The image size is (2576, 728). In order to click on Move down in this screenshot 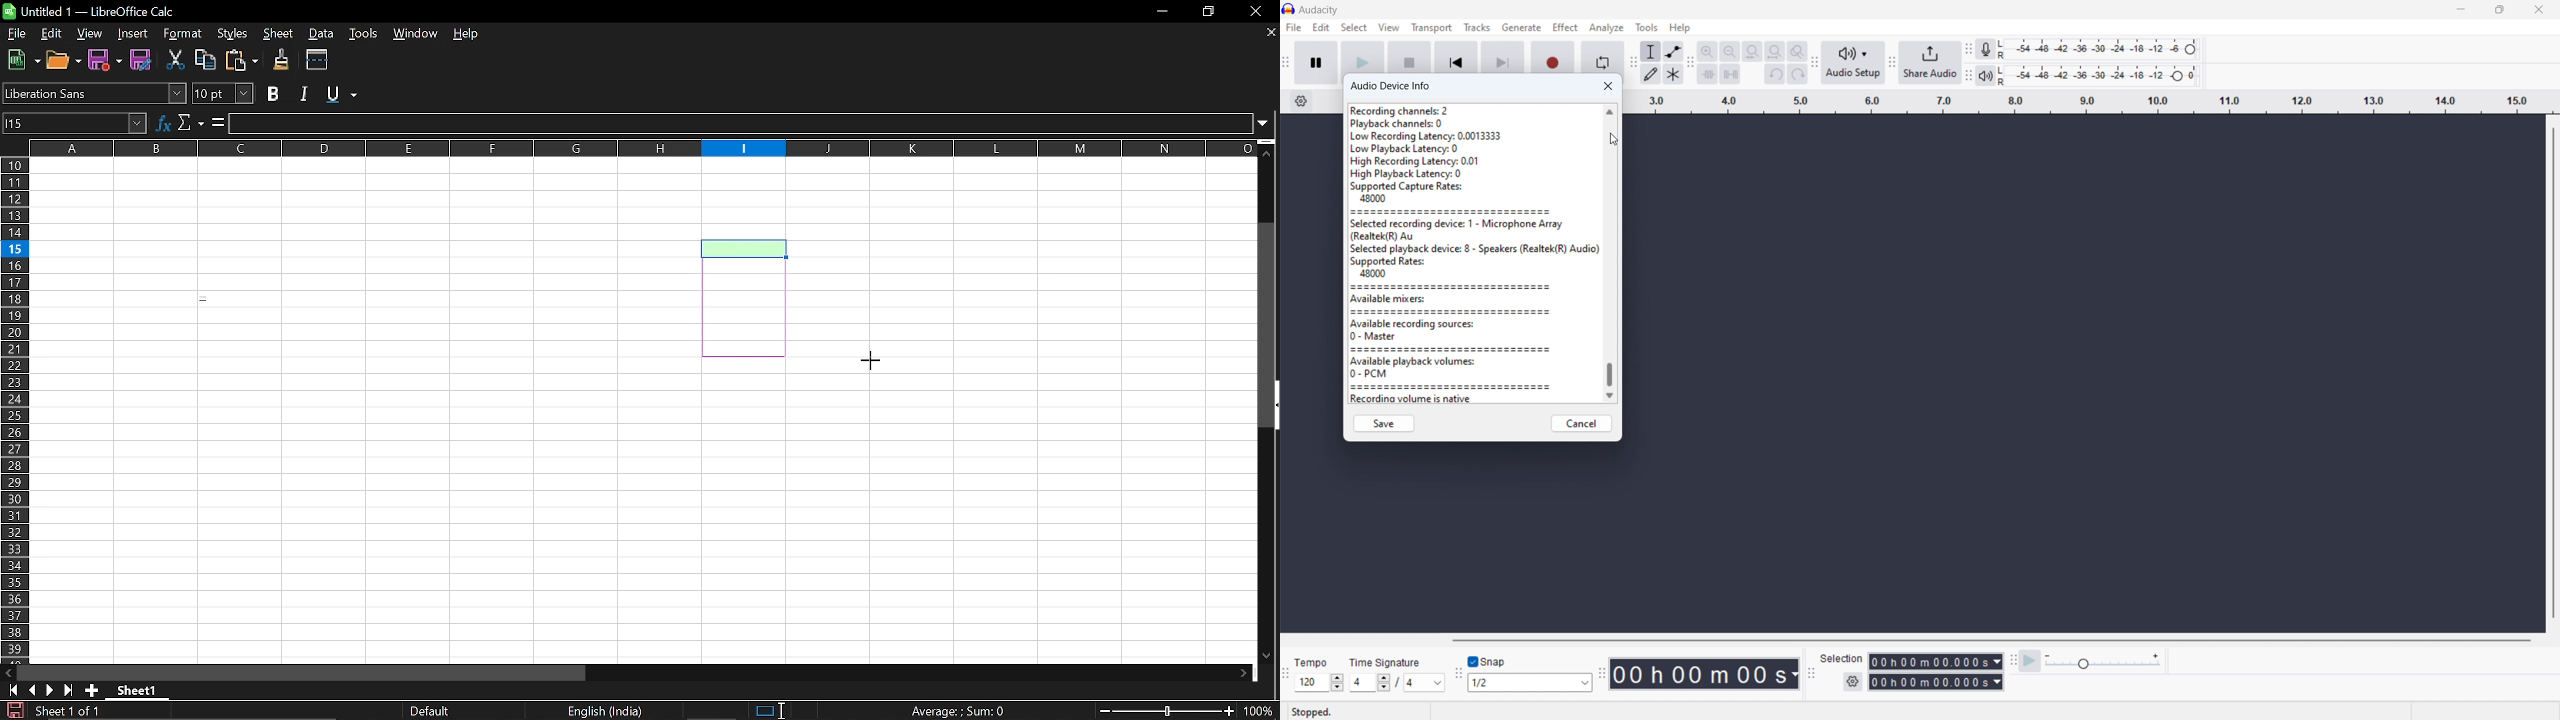, I will do `click(1242, 672)`.